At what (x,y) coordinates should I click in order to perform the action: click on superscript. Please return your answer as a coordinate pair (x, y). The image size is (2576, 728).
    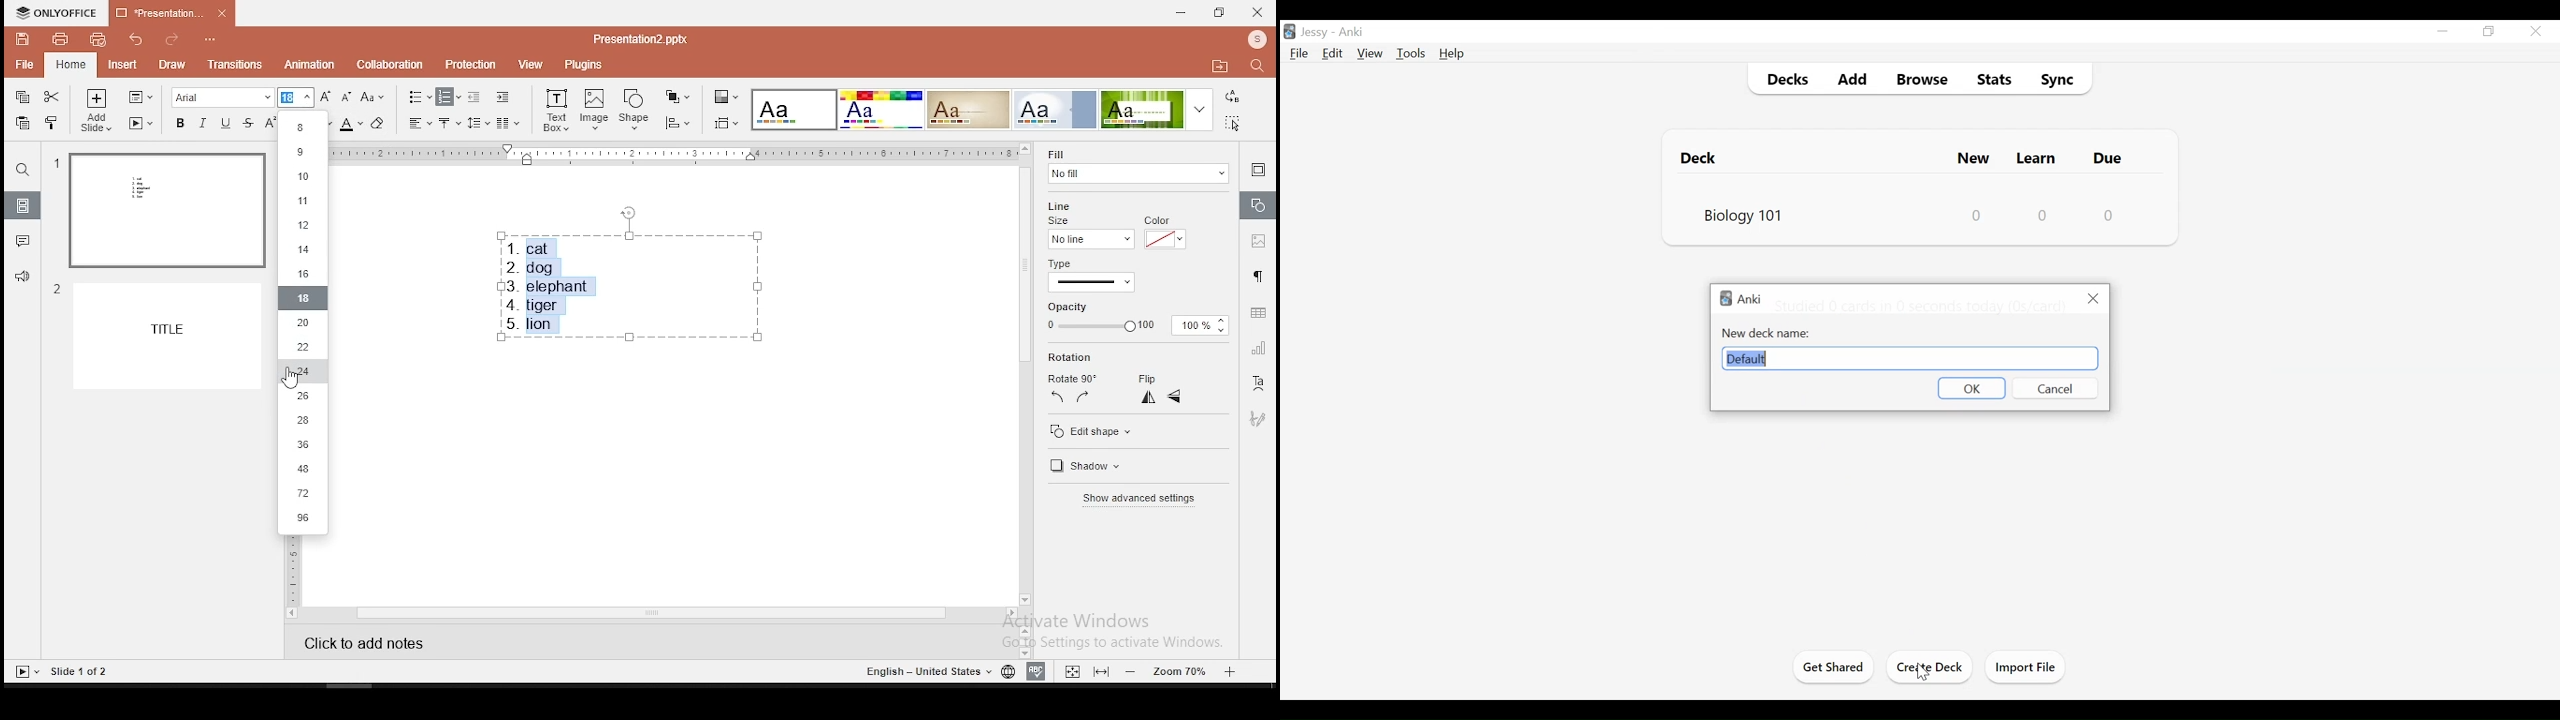
    Looking at the image, I should click on (266, 122).